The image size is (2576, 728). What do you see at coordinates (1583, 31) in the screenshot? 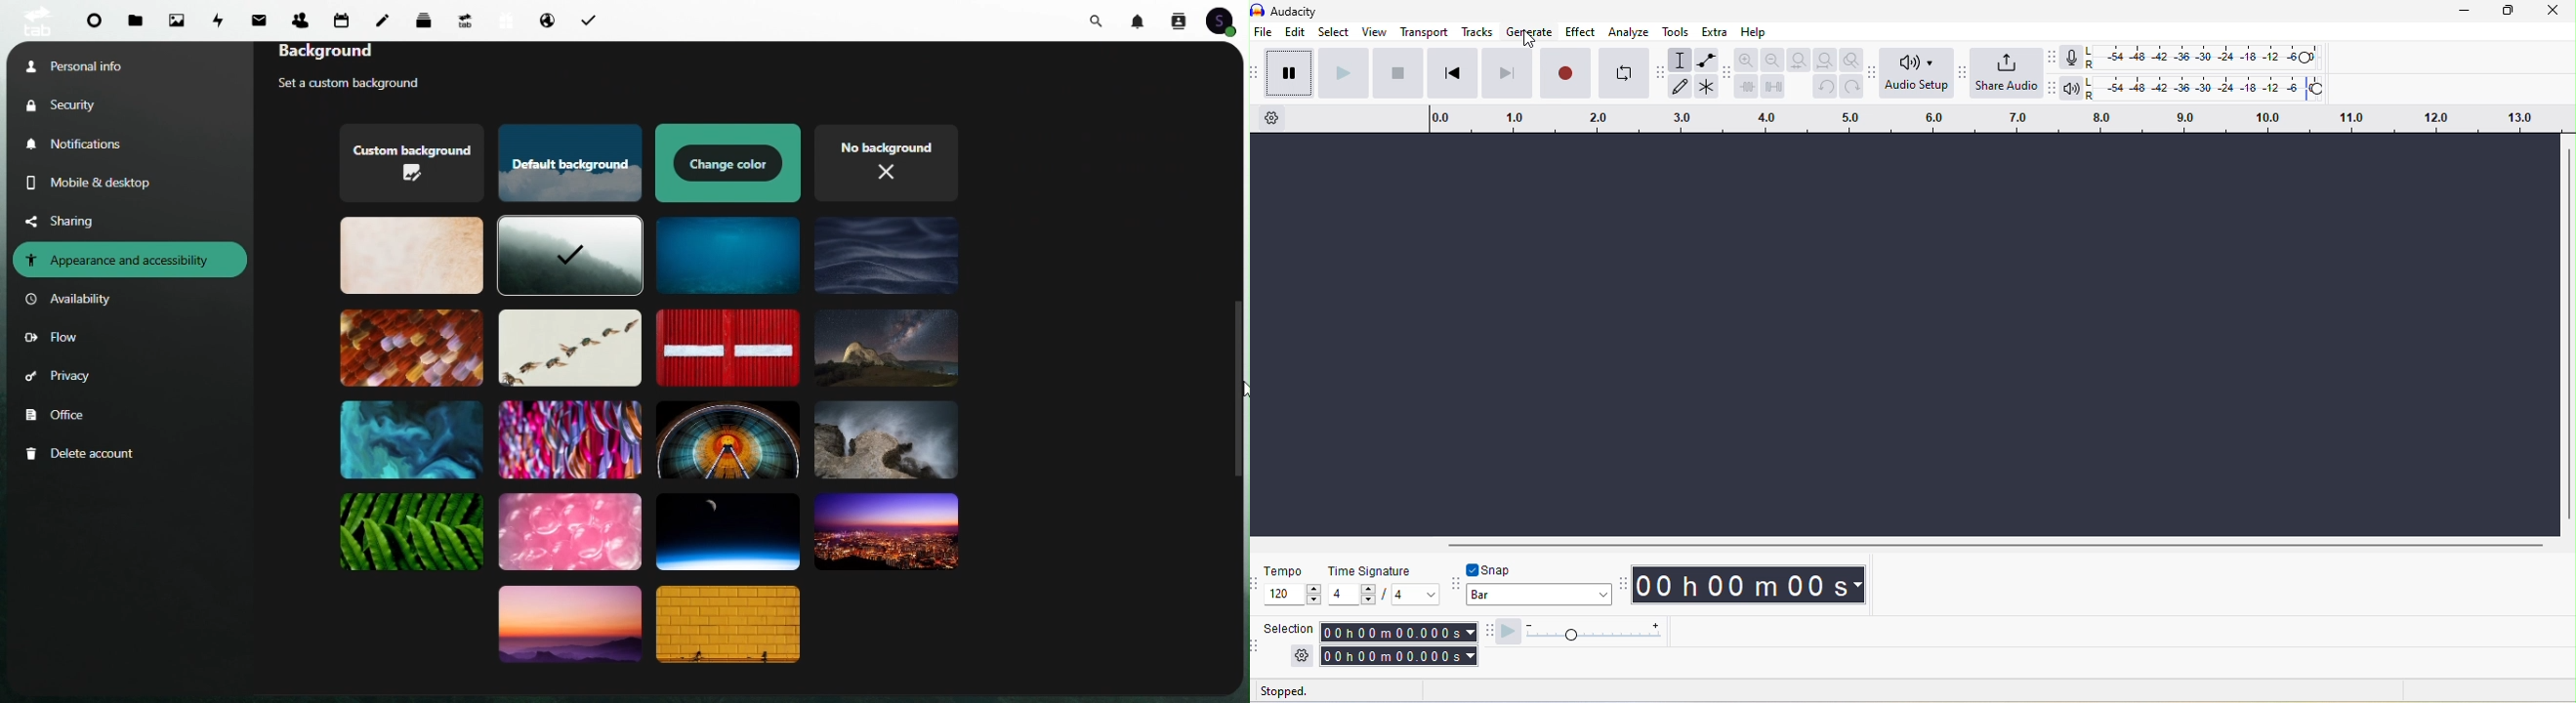
I see `effect` at bounding box center [1583, 31].